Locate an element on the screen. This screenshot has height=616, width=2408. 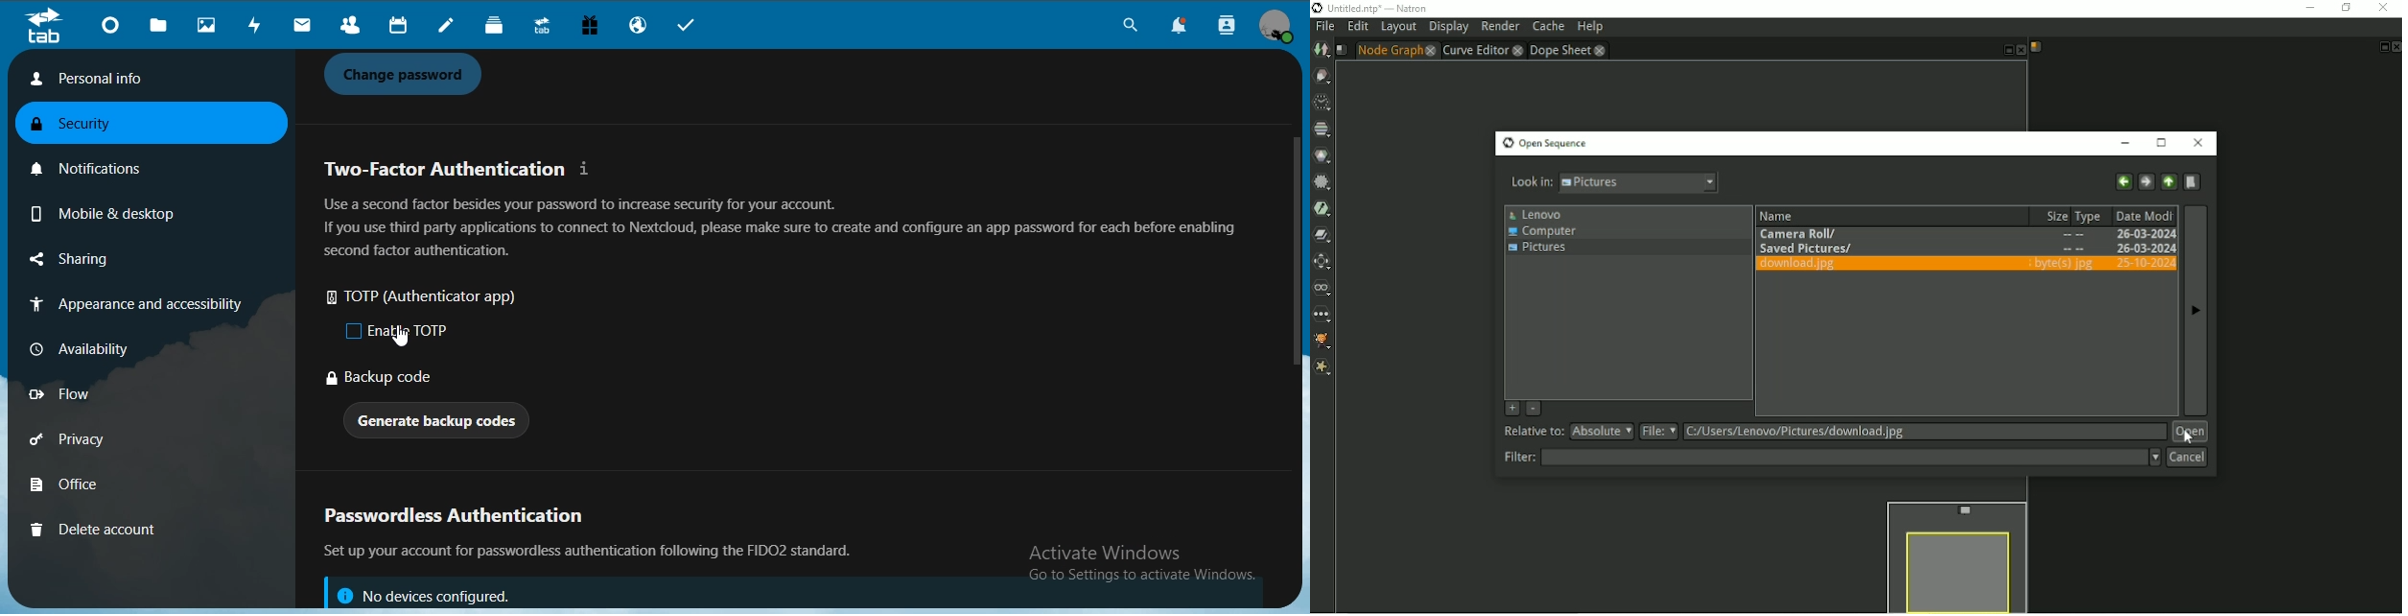
two-factor authentication is located at coordinates (460, 169).